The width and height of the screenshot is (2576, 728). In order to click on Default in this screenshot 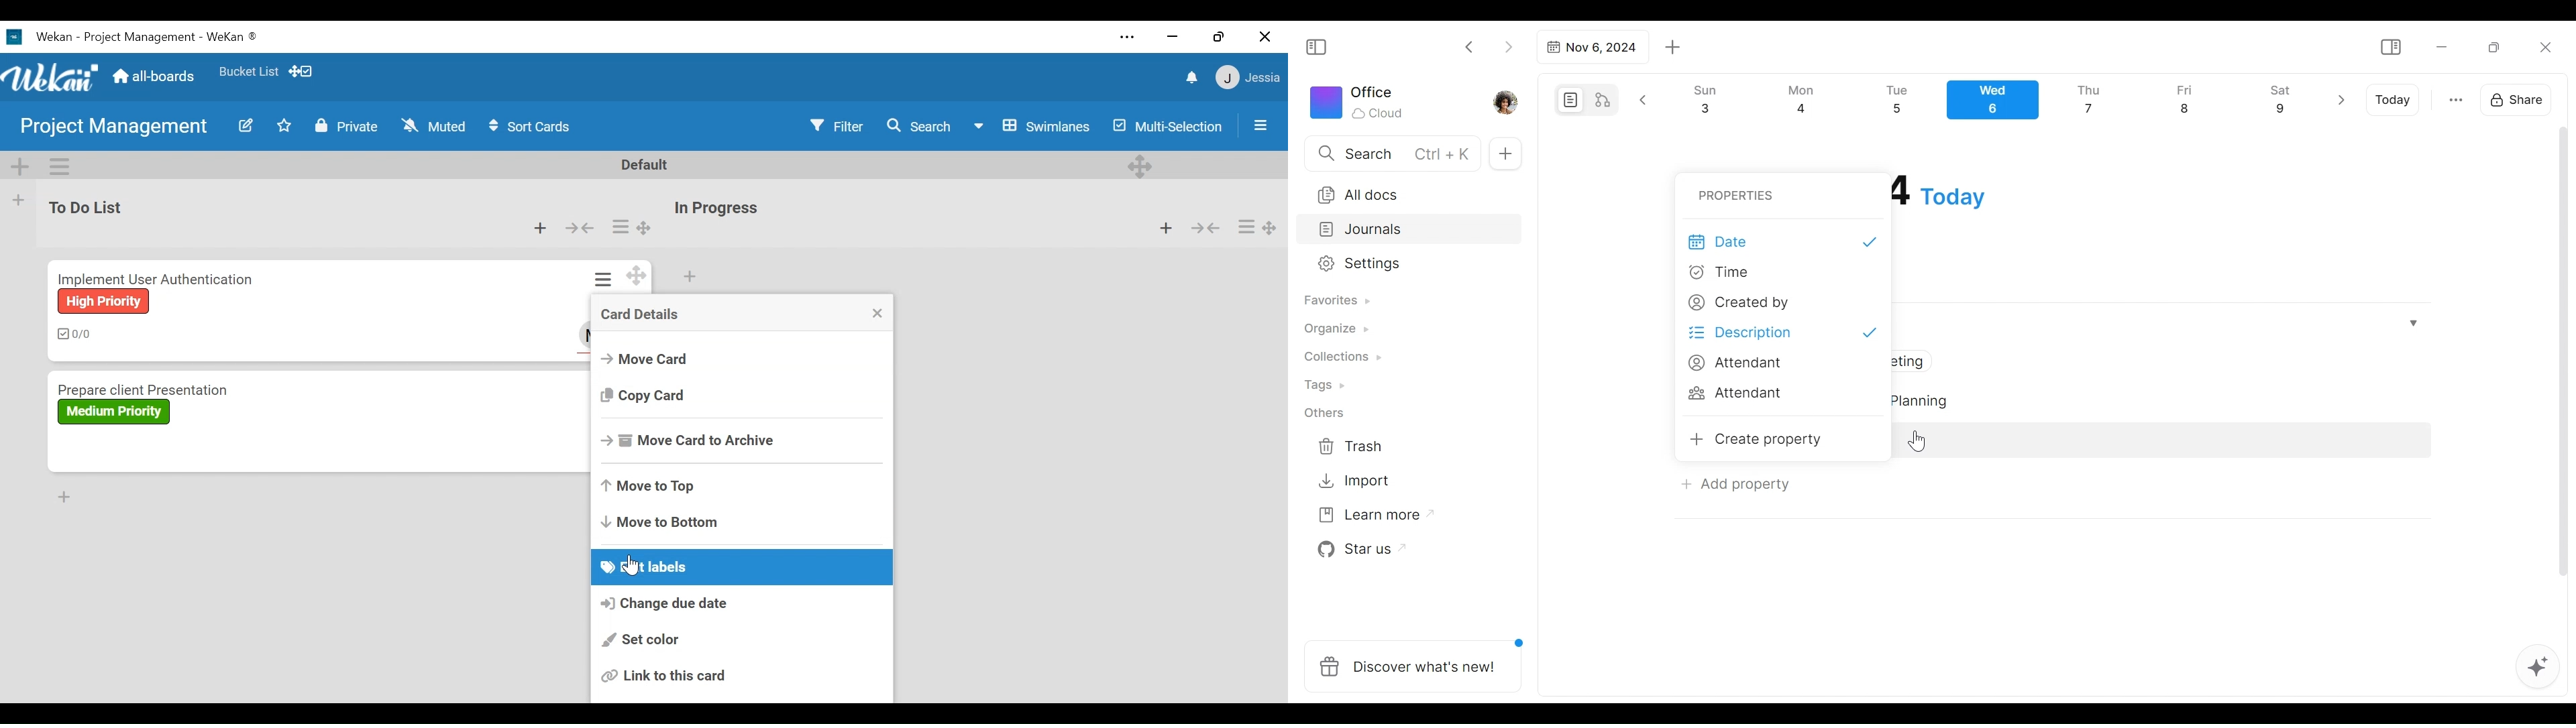, I will do `click(645, 165)`.